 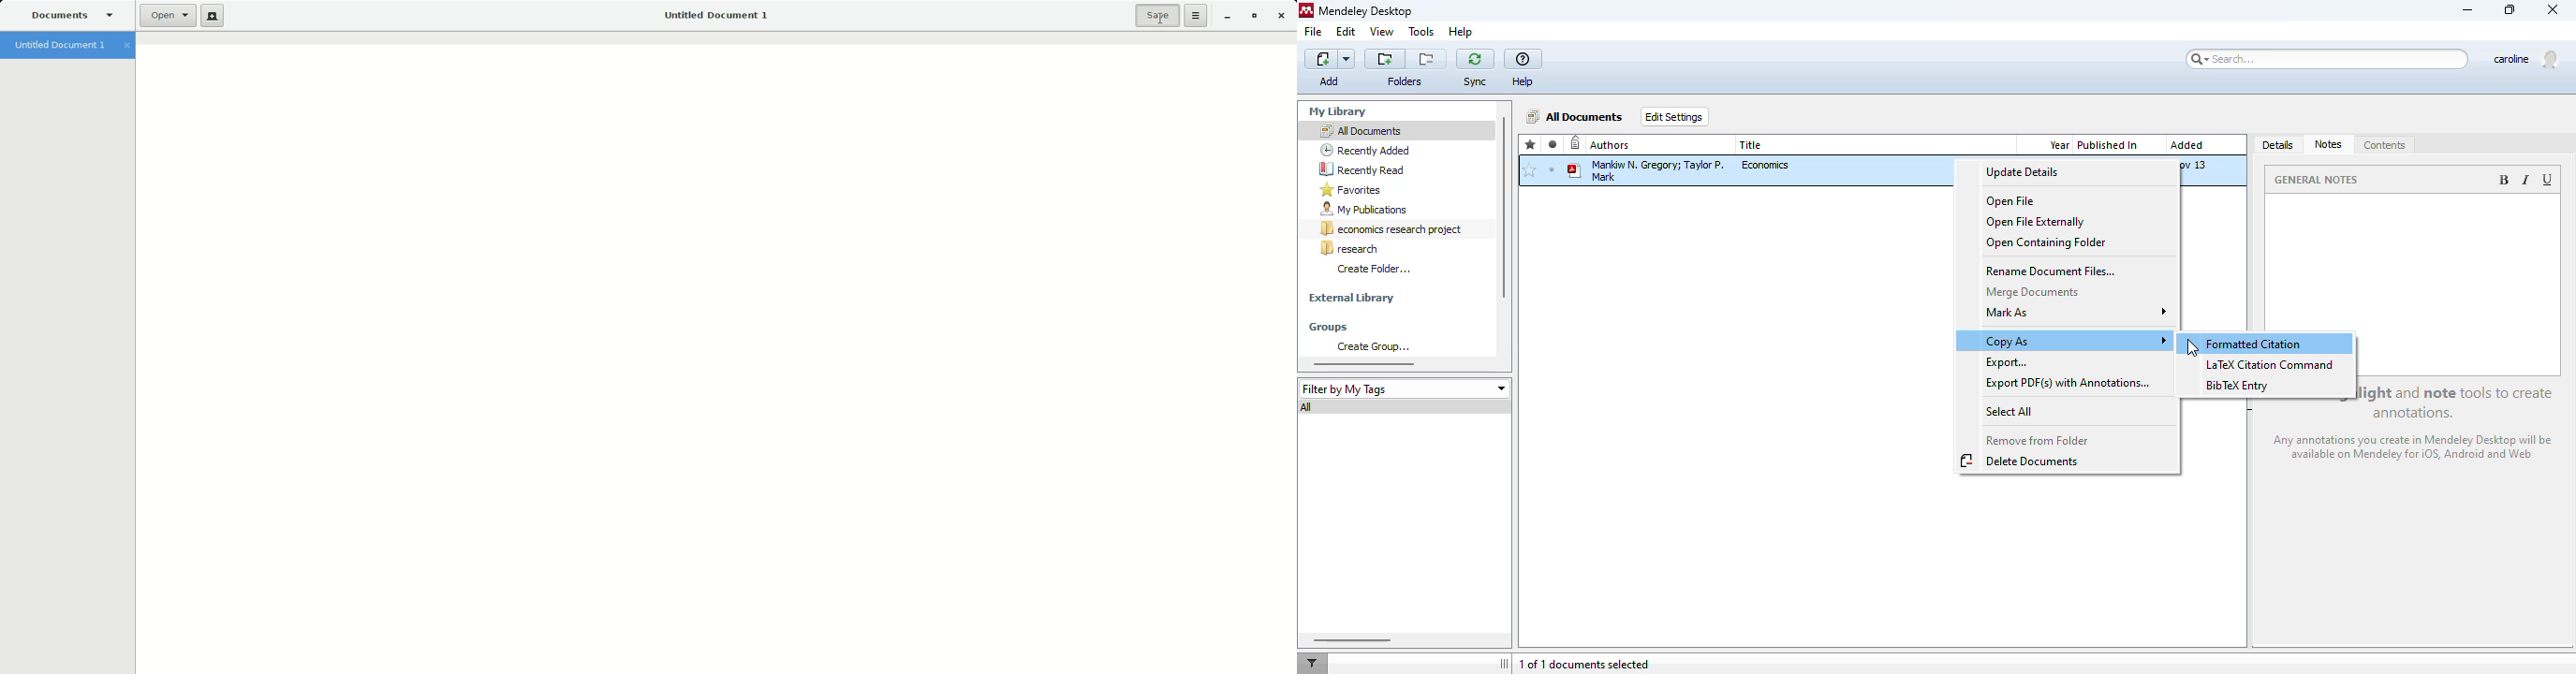 What do you see at coordinates (1313, 32) in the screenshot?
I see `file` at bounding box center [1313, 32].